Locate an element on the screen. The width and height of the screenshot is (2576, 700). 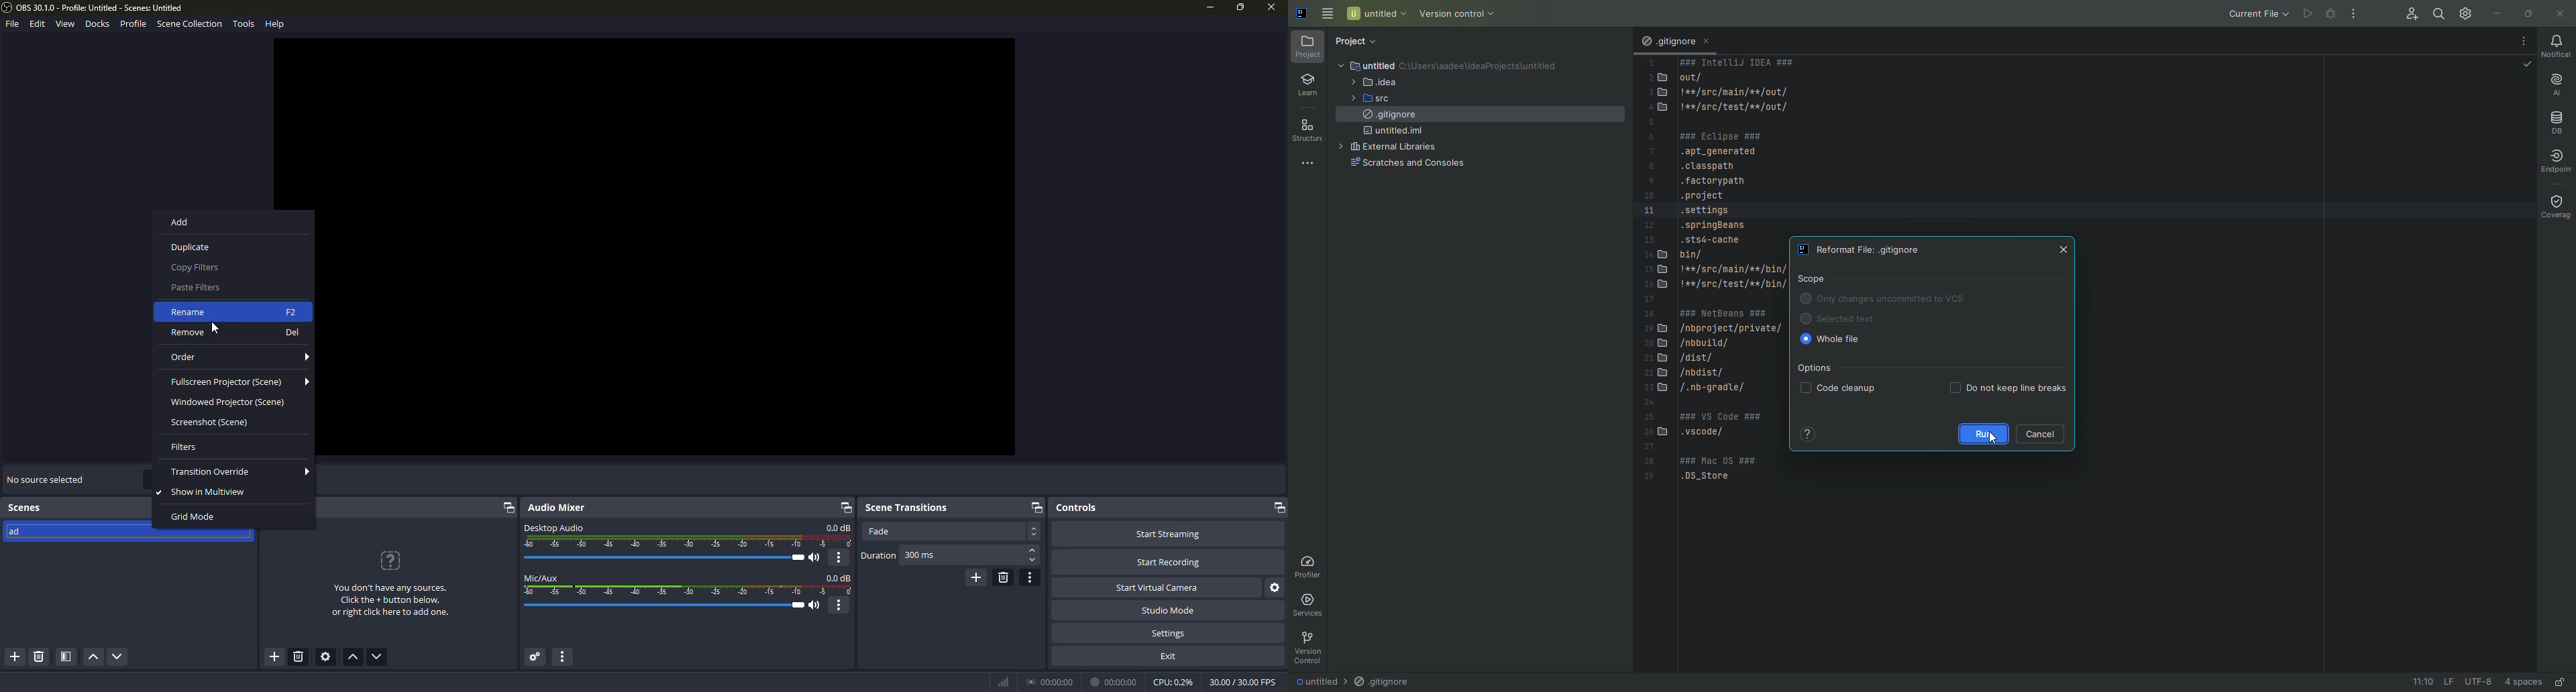
studio mode is located at coordinates (1167, 610).